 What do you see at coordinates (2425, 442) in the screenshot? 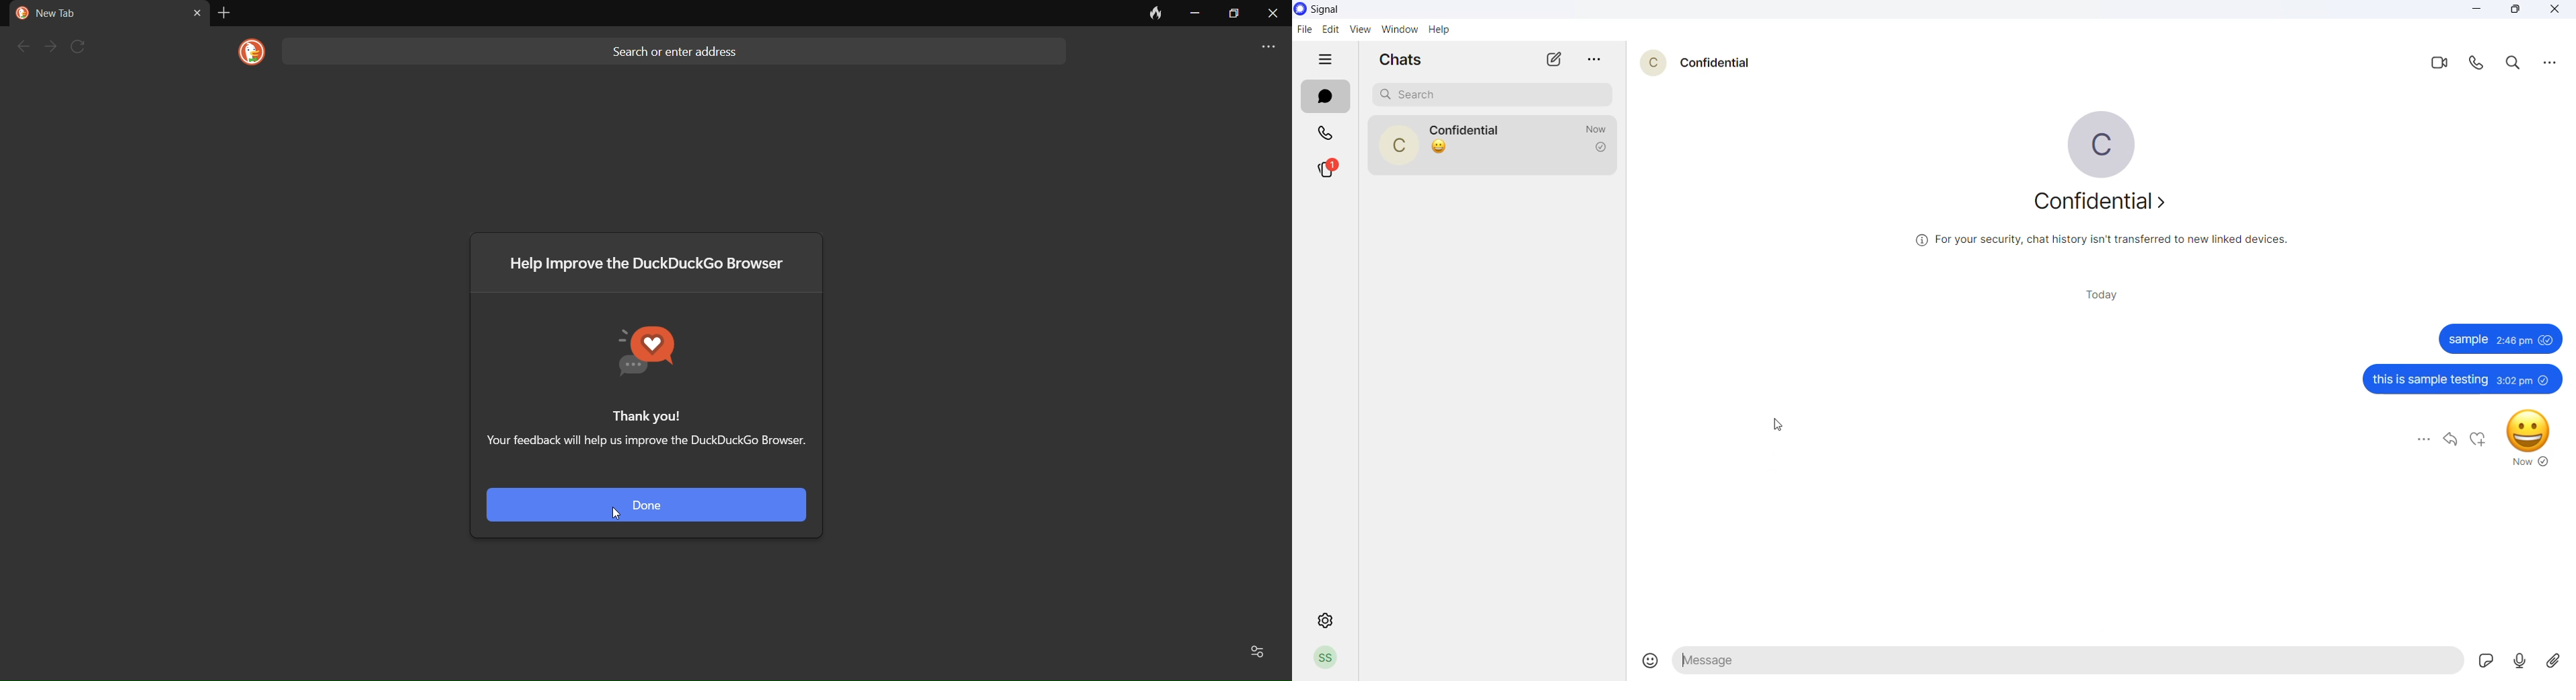
I see `more options` at bounding box center [2425, 442].